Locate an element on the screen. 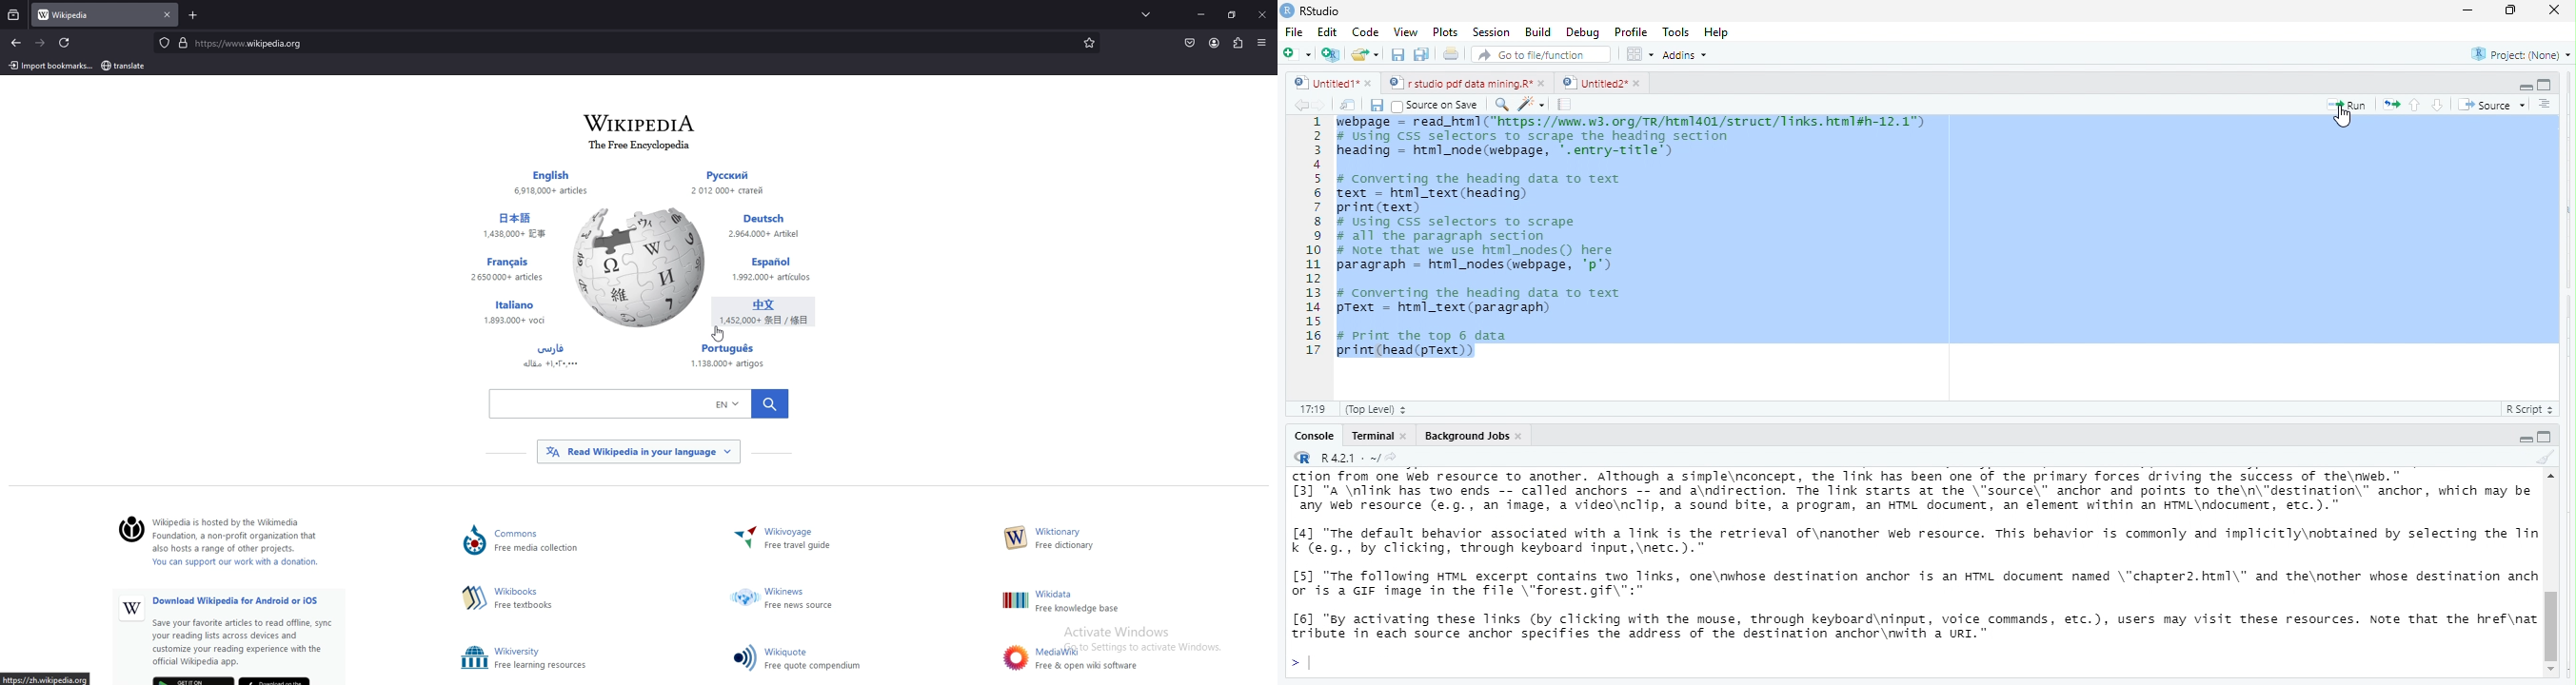 The width and height of the screenshot is (2576, 700). hide r script is located at coordinates (2525, 439).